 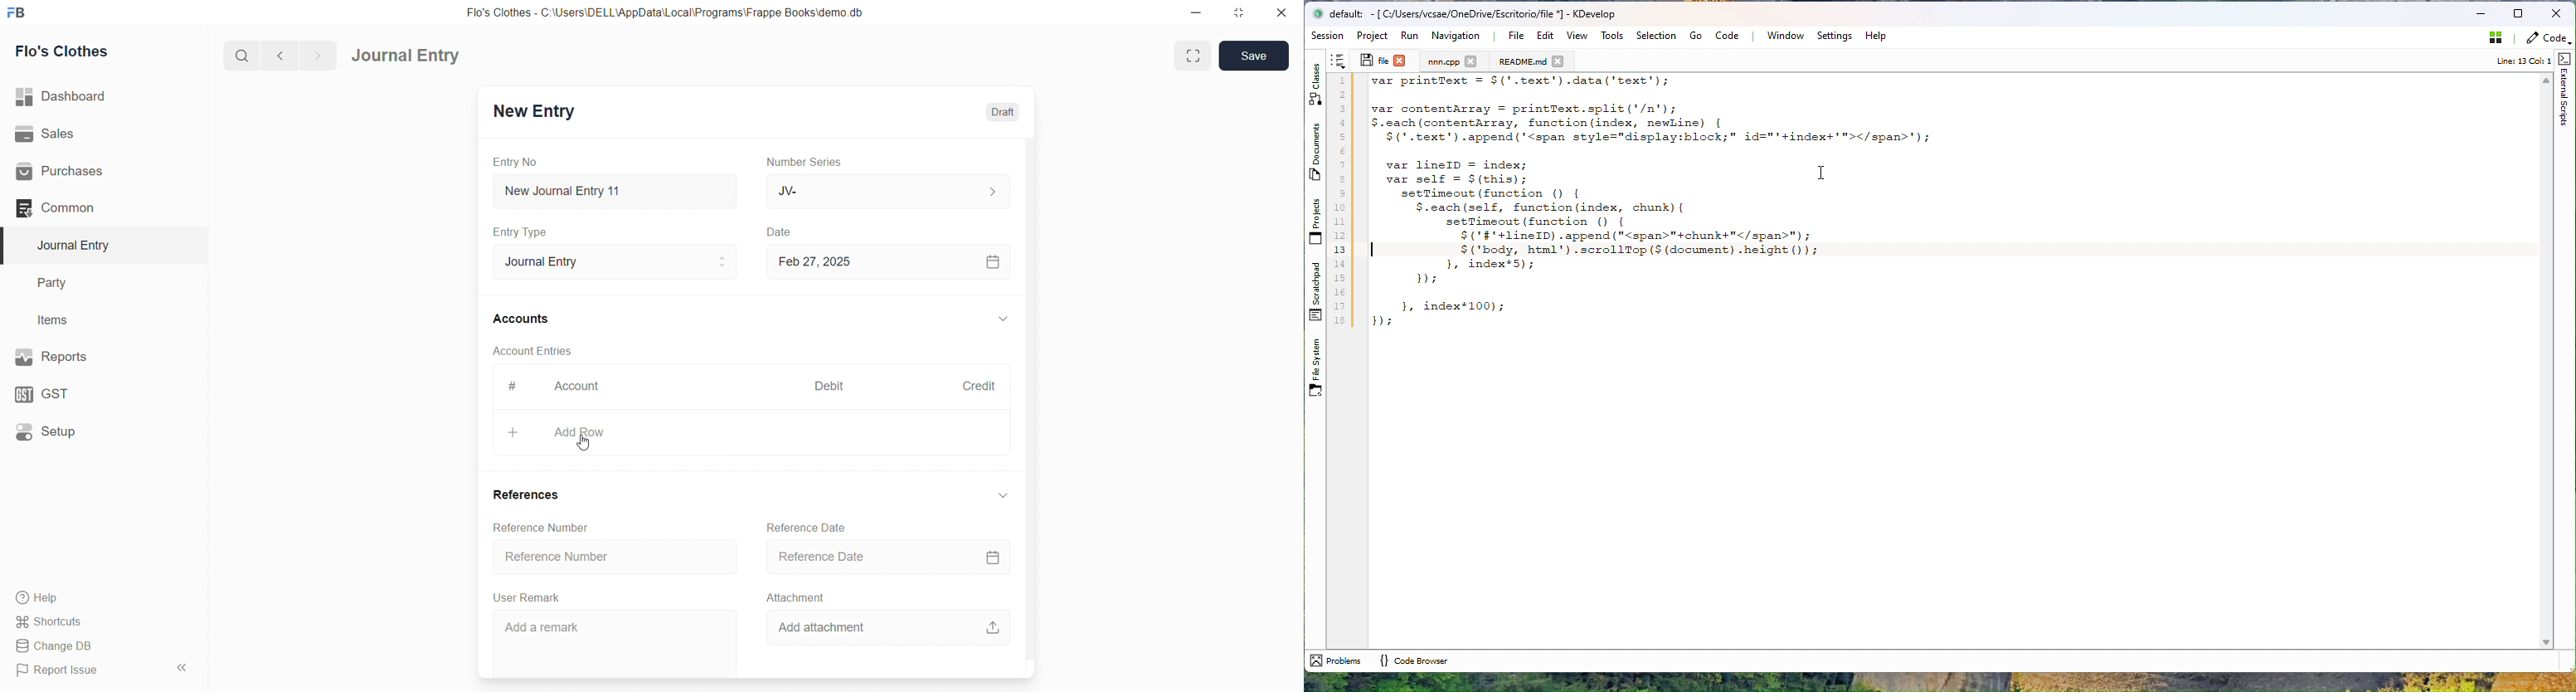 What do you see at coordinates (78, 434) in the screenshot?
I see `Setup` at bounding box center [78, 434].